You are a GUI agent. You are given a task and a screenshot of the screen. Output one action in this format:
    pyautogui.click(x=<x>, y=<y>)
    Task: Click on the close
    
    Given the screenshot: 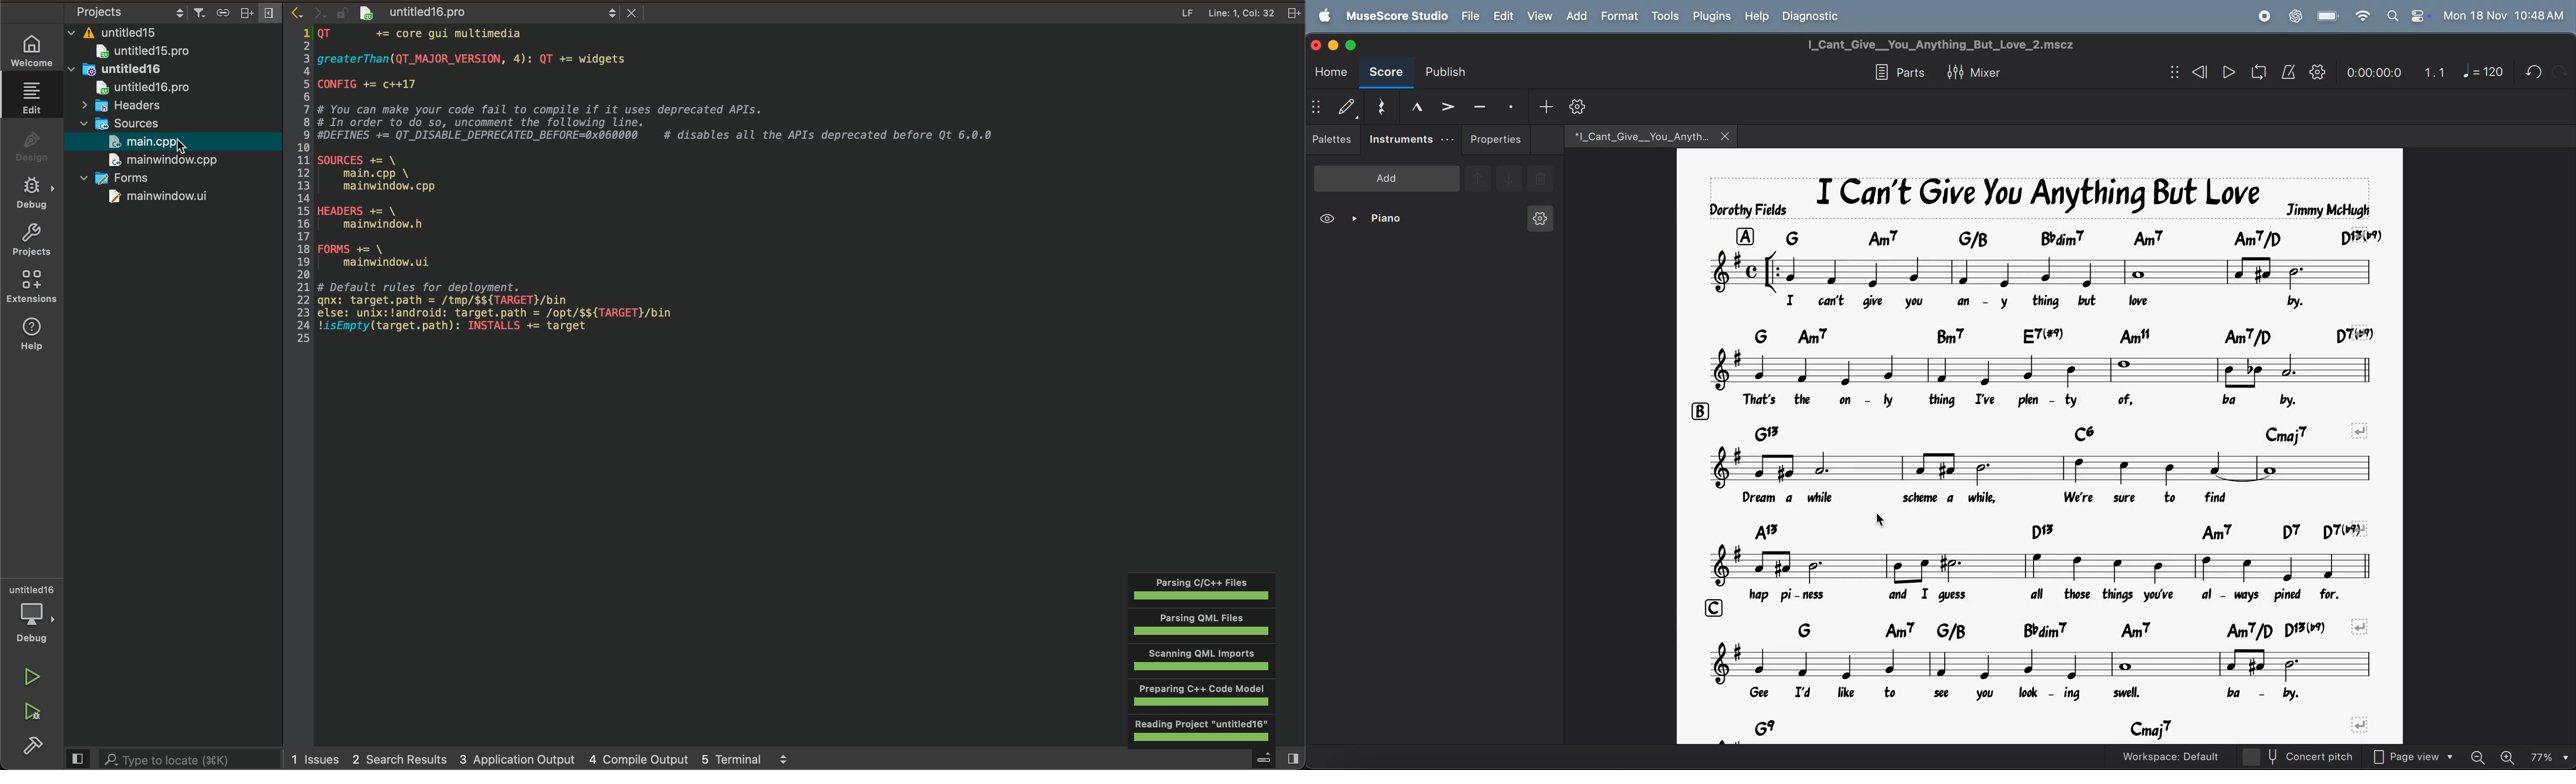 What is the action you would take?
    pyautogui.click(x=626, y=13)
    